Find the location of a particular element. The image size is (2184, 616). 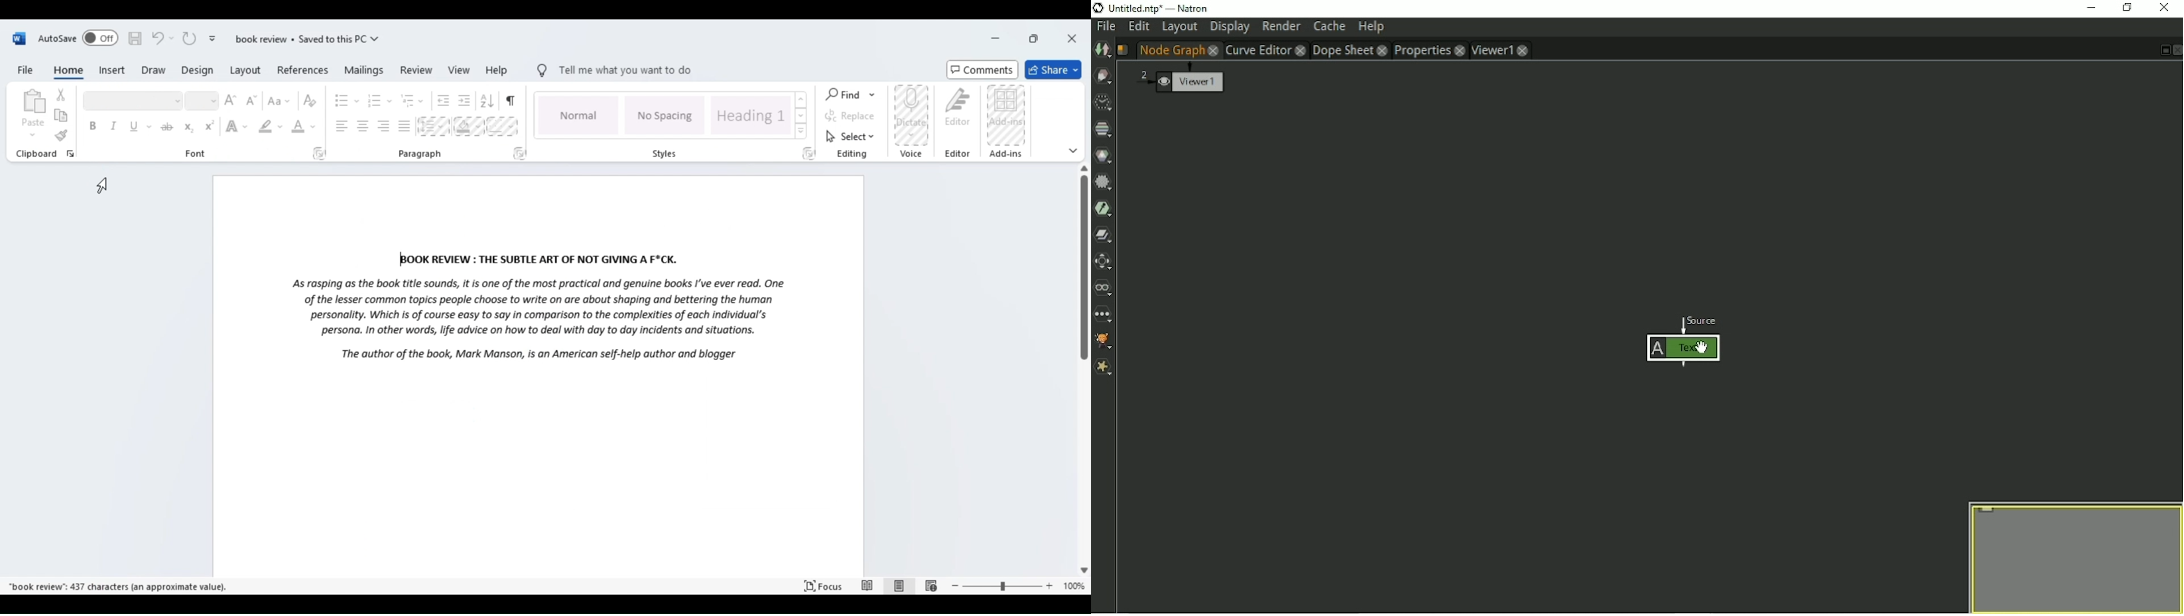

Autosave is located at coordinates (79, 38).